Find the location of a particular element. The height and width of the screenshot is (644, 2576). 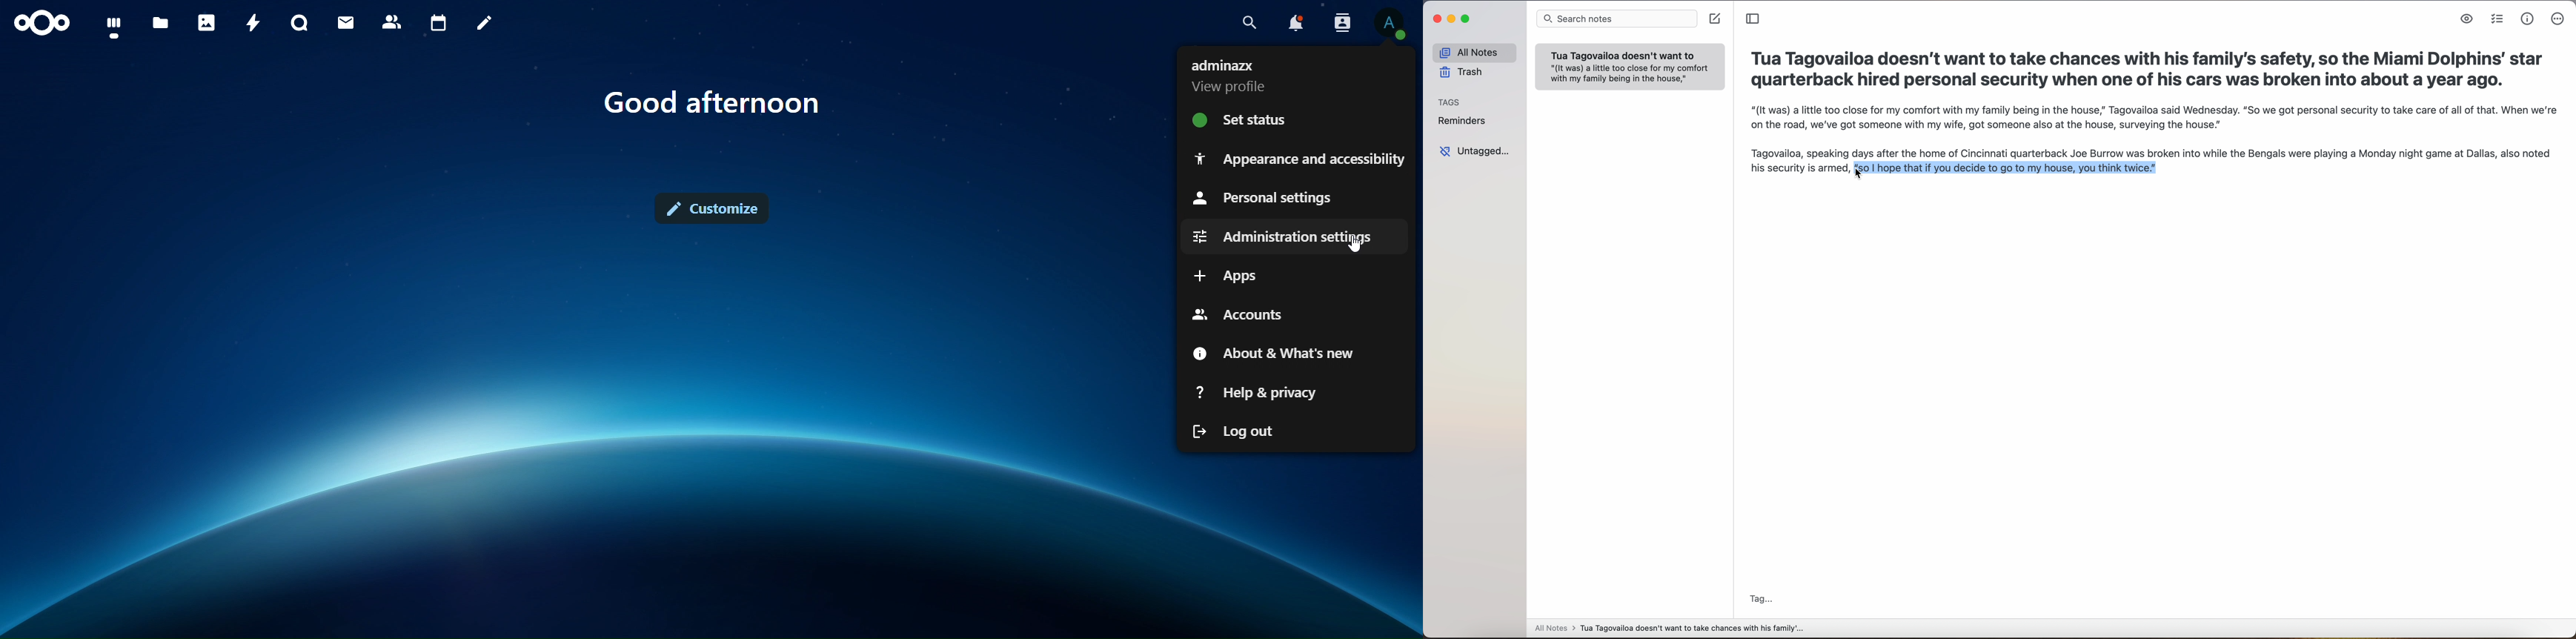

all notes is located at coordinates (1473, 53).